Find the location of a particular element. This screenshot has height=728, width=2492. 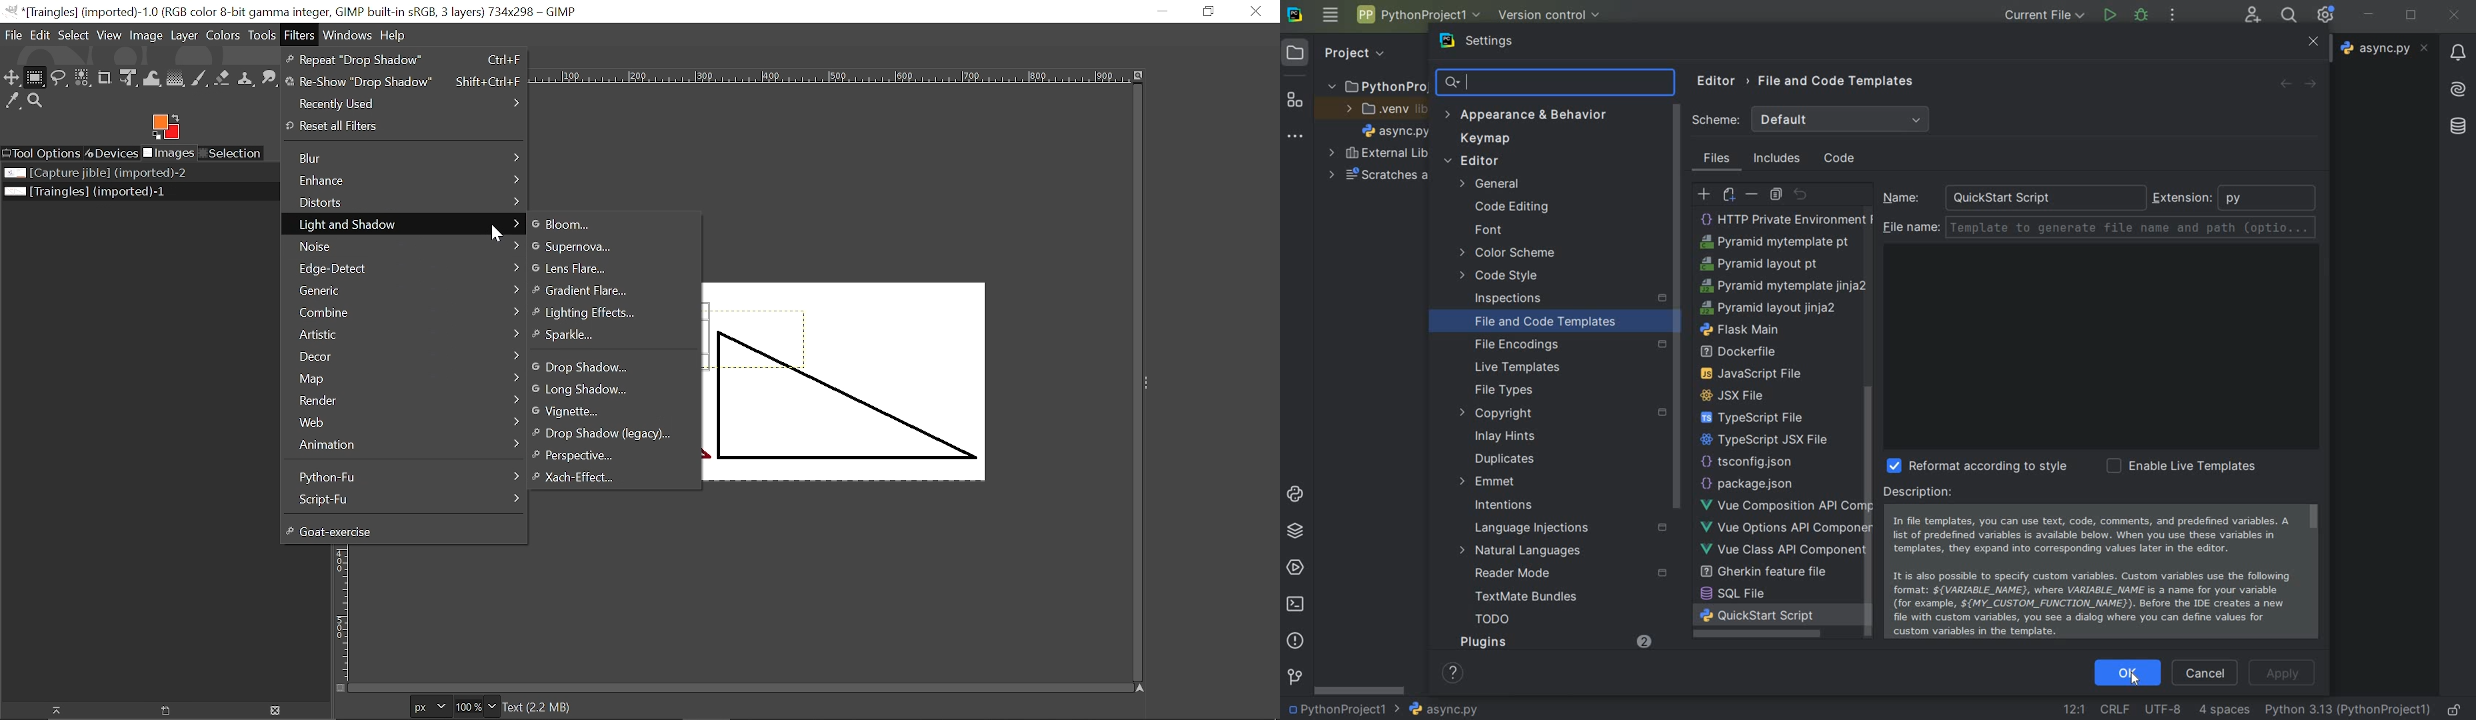

cancel is located at coordinates (2205, 671).